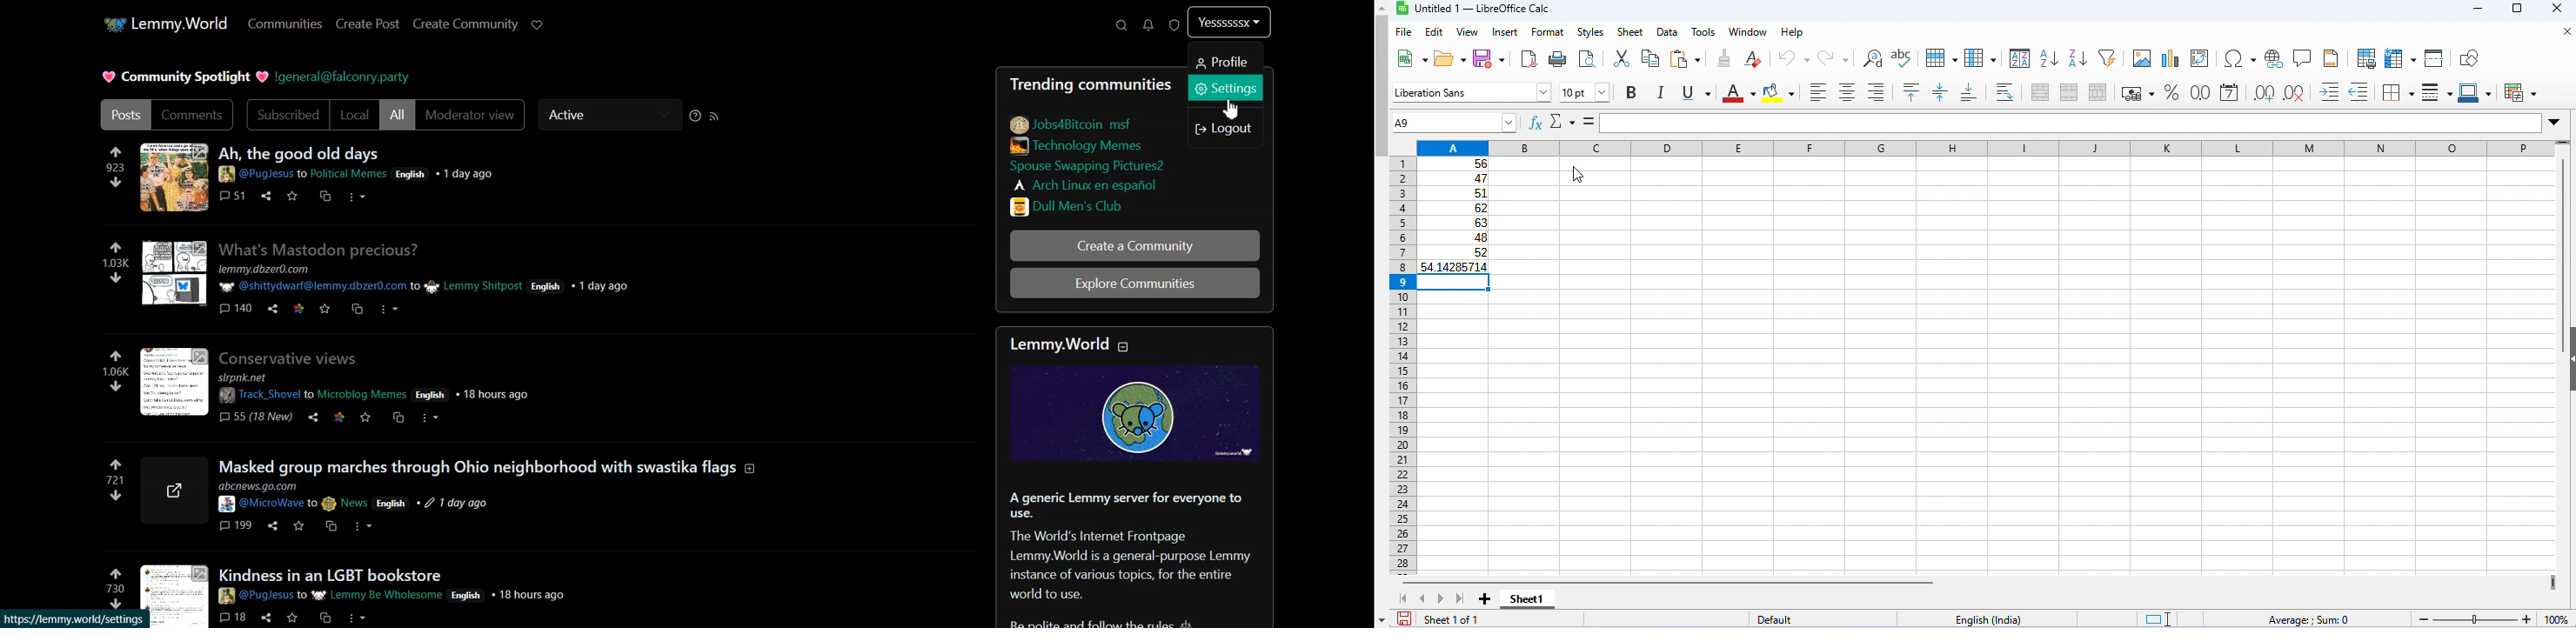  I want to click on format as number, so click(2198, 92).